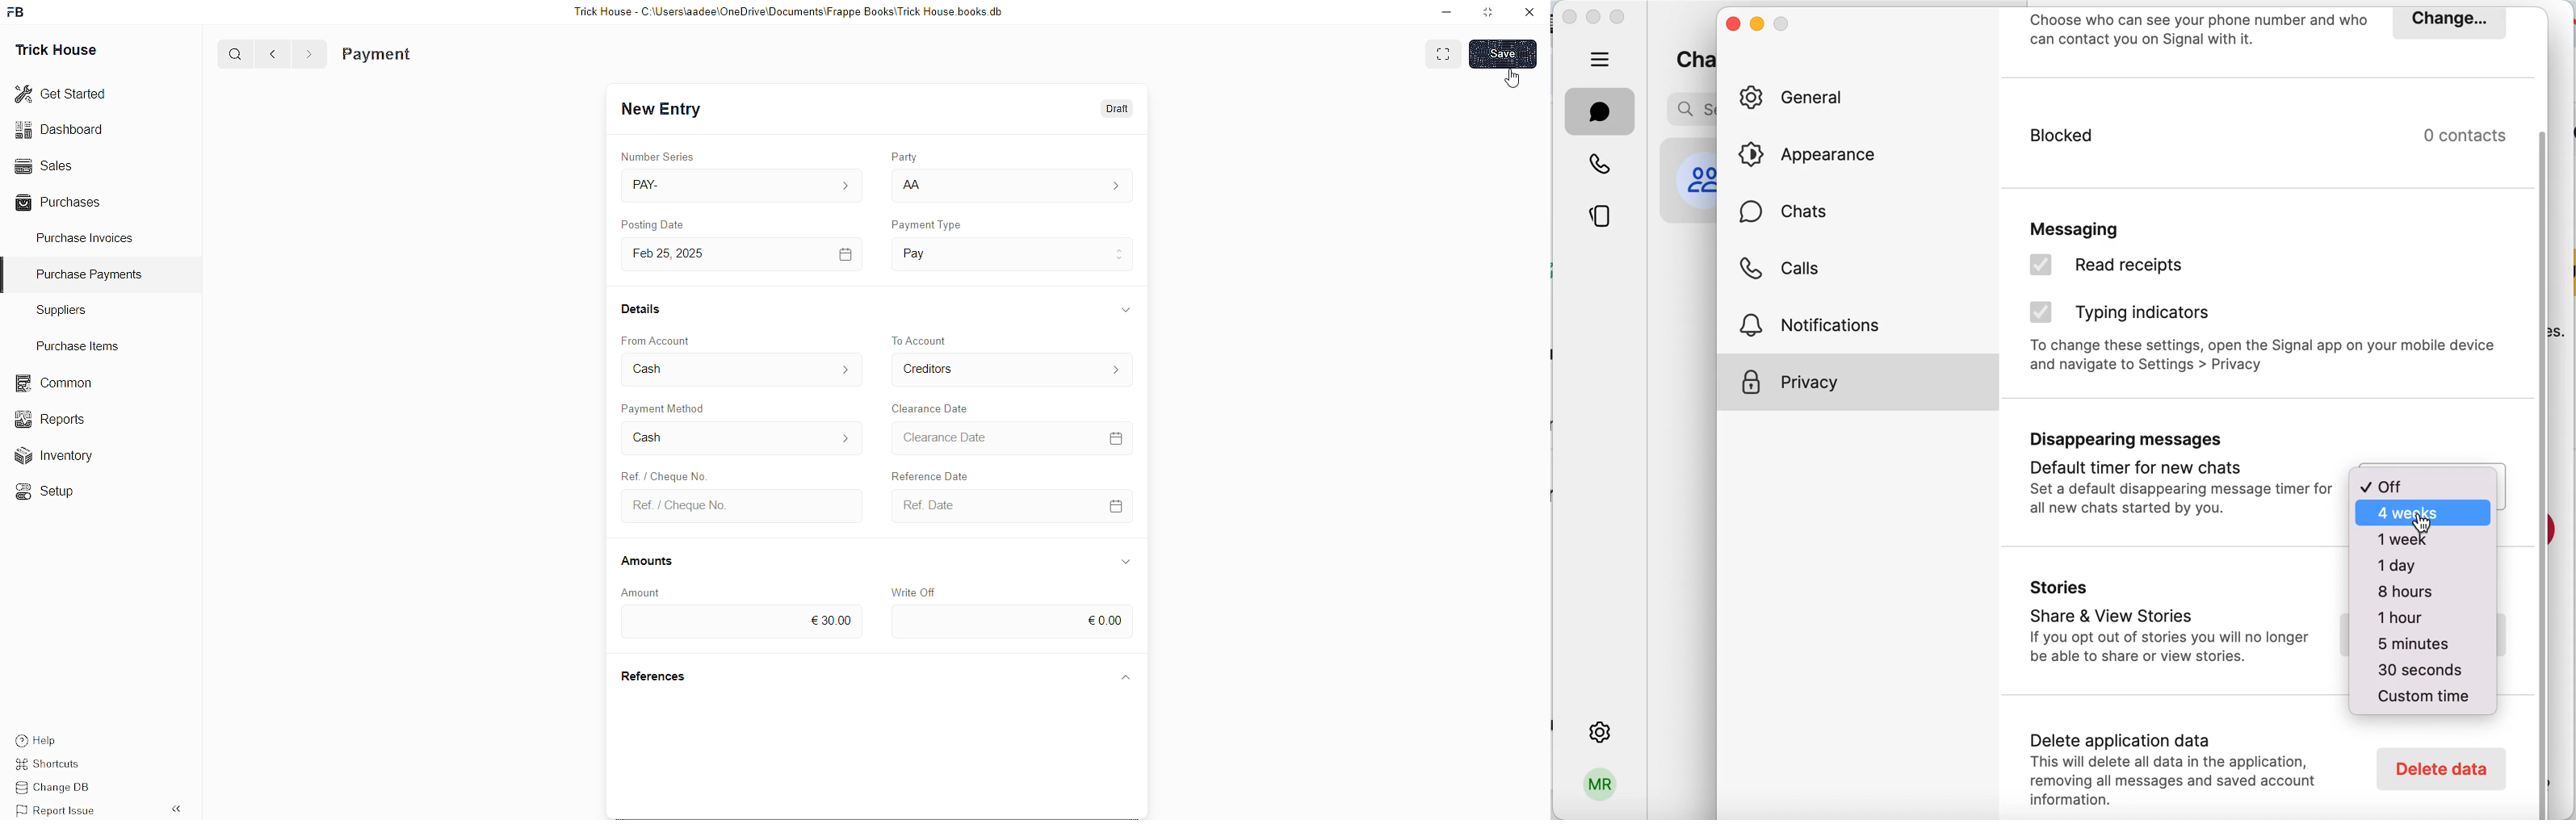 The image size is (2576, 840). I want to click on cursor, so click(1512, 78).